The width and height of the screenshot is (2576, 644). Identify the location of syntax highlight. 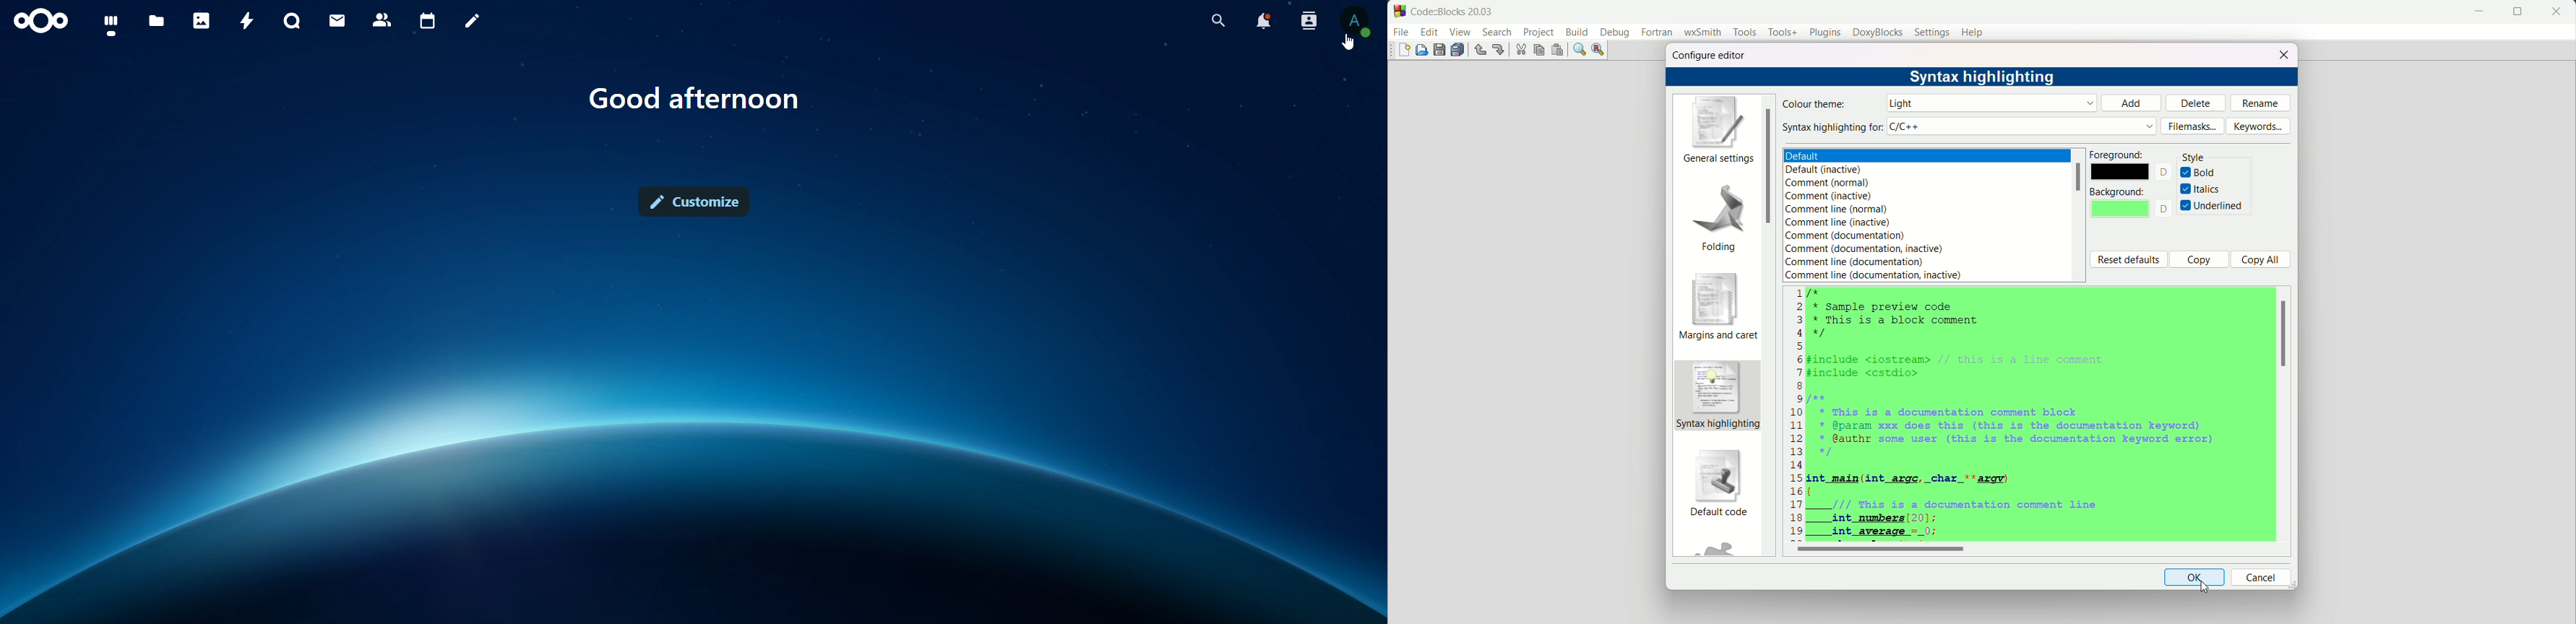
(1985, 76).